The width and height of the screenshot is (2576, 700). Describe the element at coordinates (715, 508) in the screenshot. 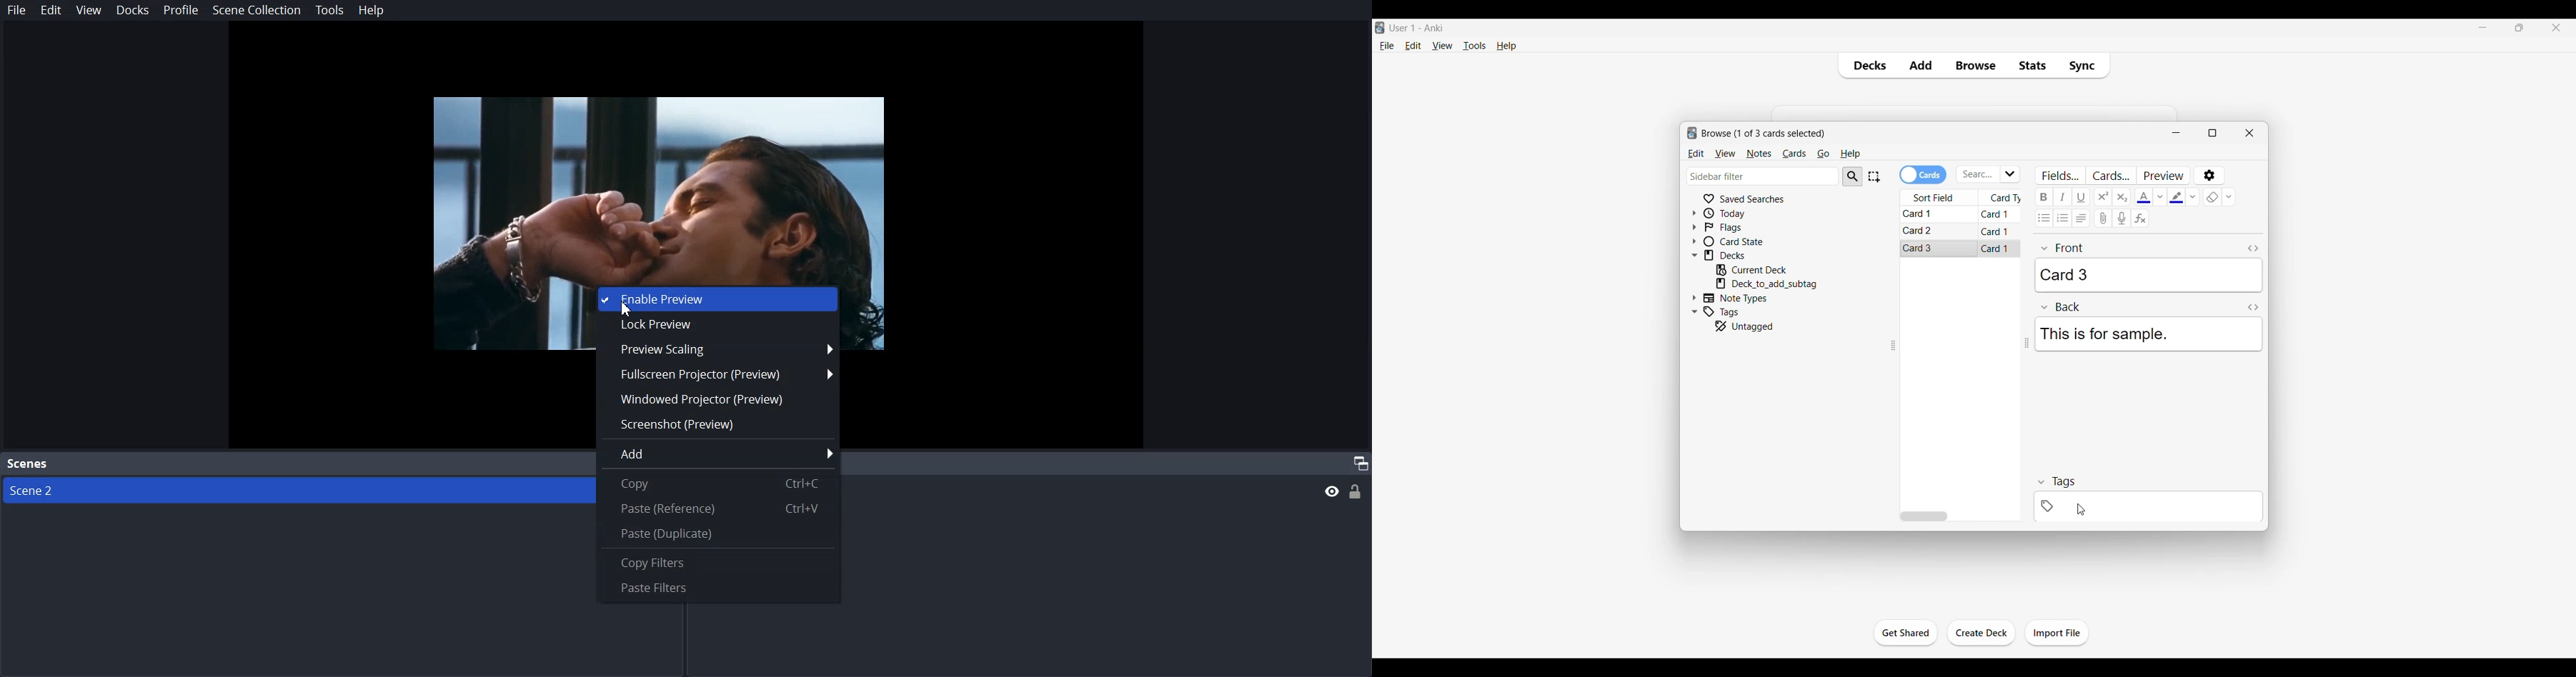

I see `Paste (Reference)` at that location.